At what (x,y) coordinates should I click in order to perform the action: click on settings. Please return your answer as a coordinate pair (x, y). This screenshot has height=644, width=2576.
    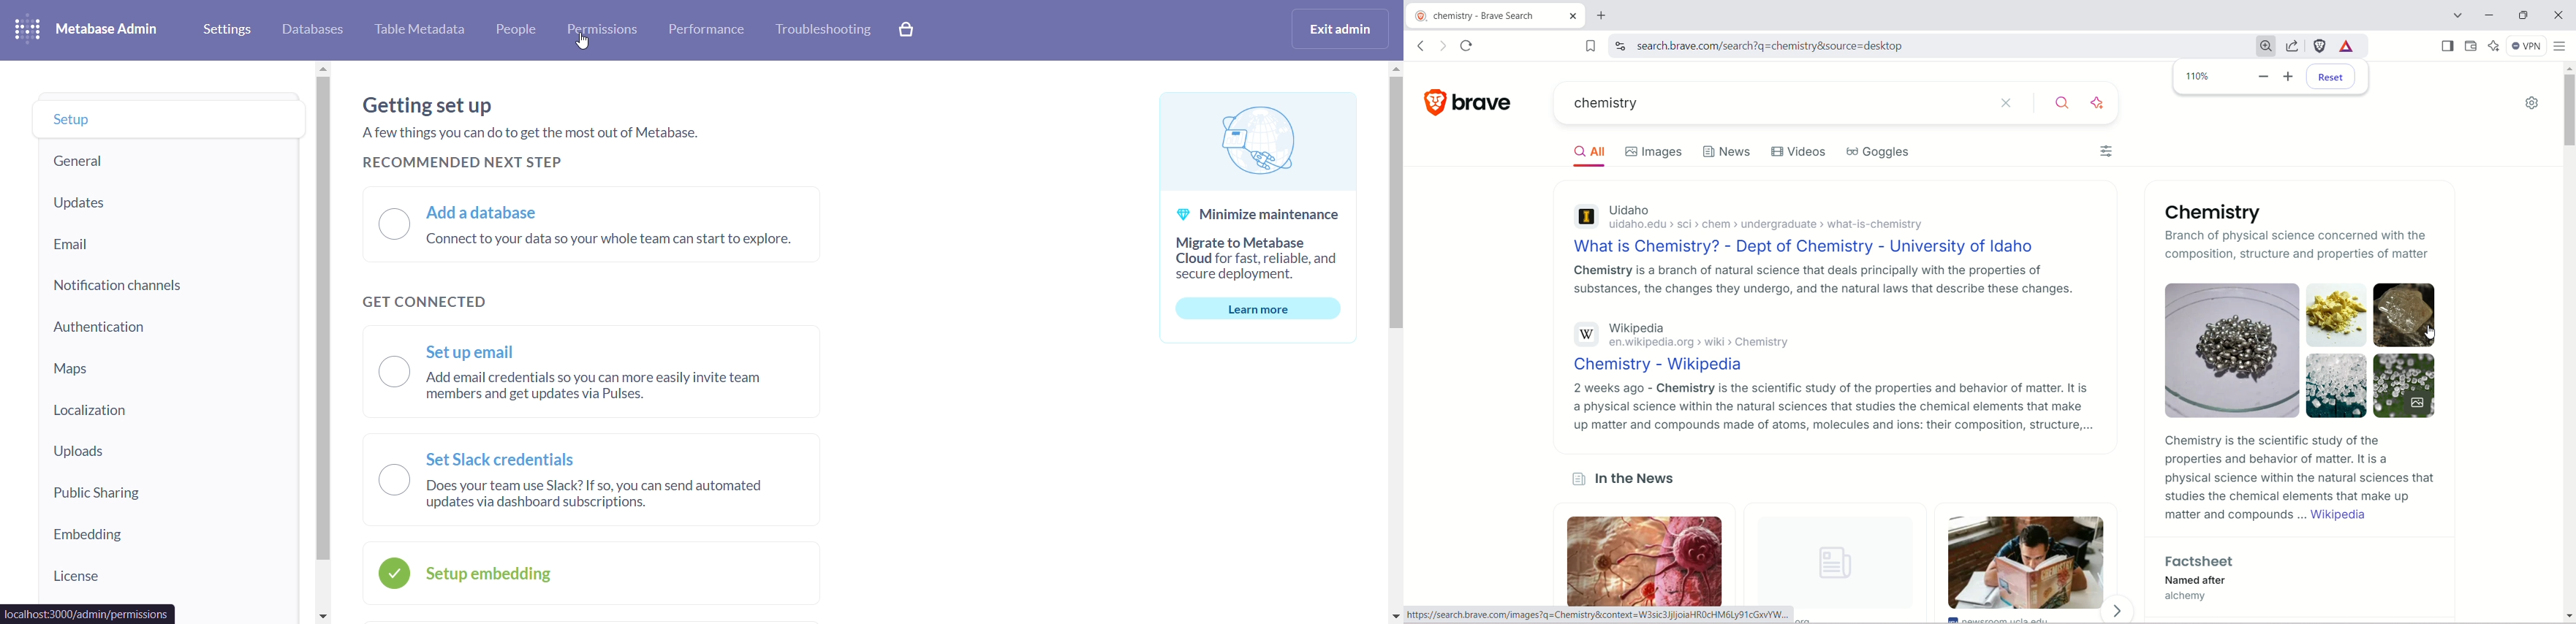
    Looking at the image, I should click on (2534, 102).